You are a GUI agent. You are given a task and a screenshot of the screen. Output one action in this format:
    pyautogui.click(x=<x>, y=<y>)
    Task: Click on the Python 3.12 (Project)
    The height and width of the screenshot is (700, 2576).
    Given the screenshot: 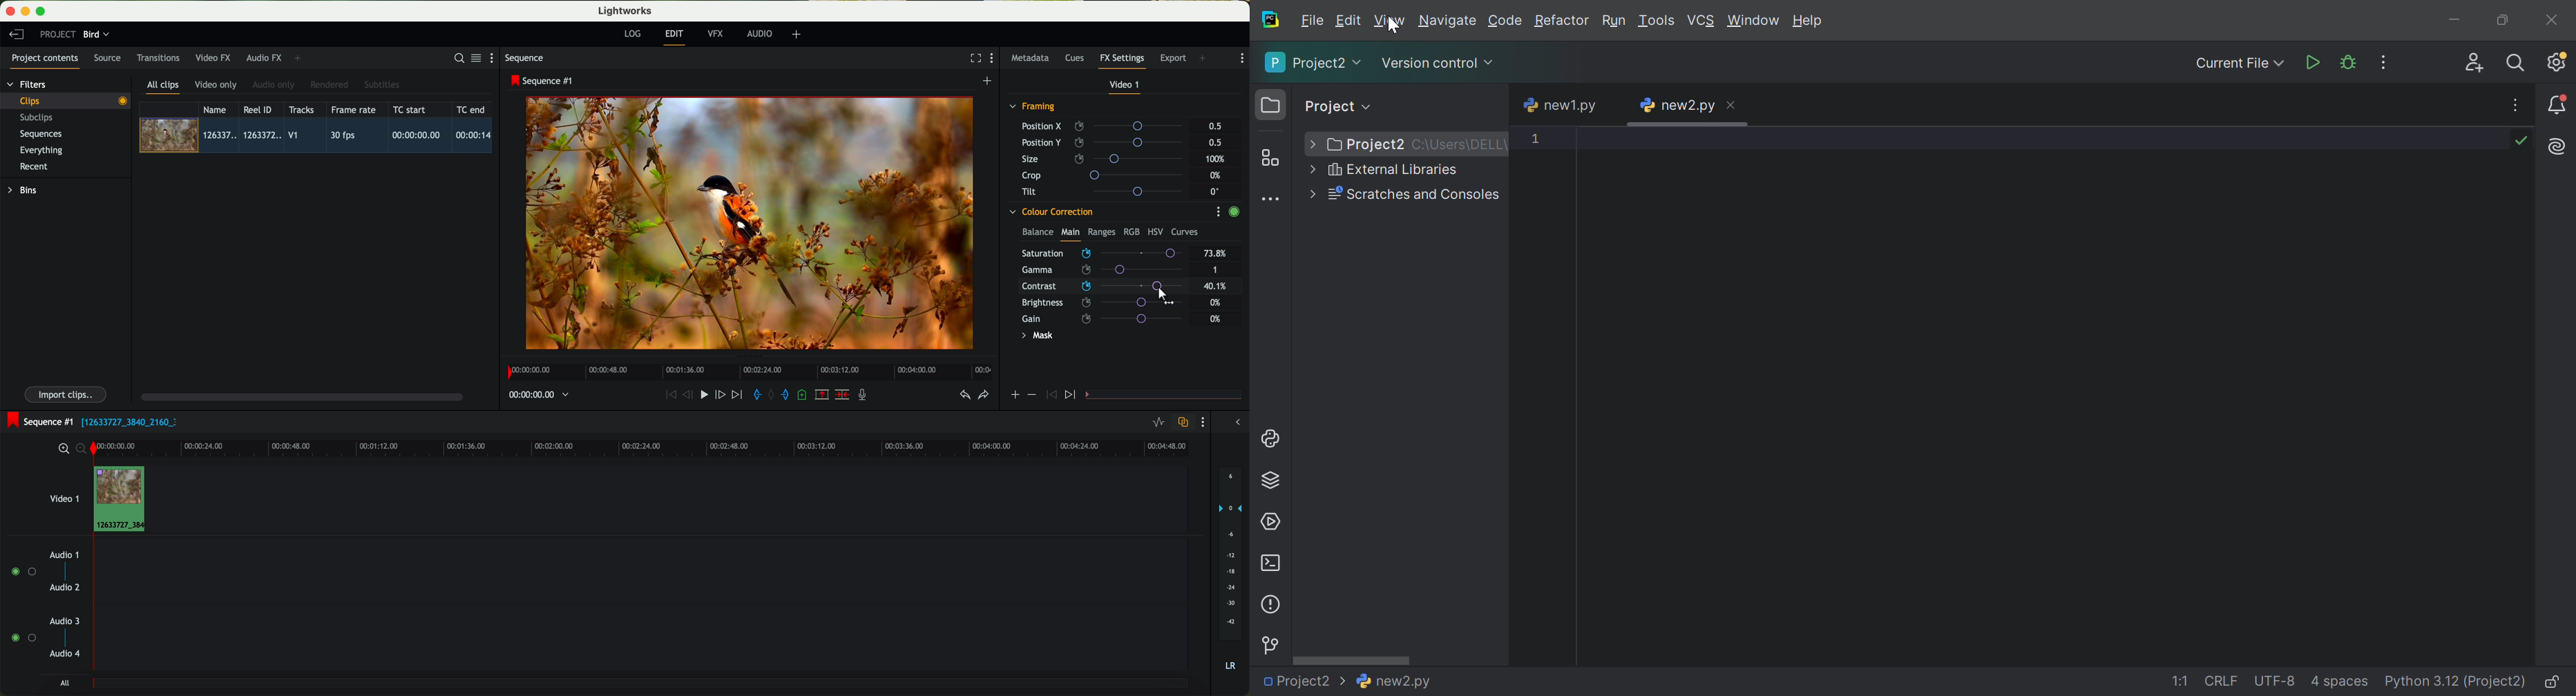 What is the action you would take?
    pyautogui.click(x=2456, y=681)
    